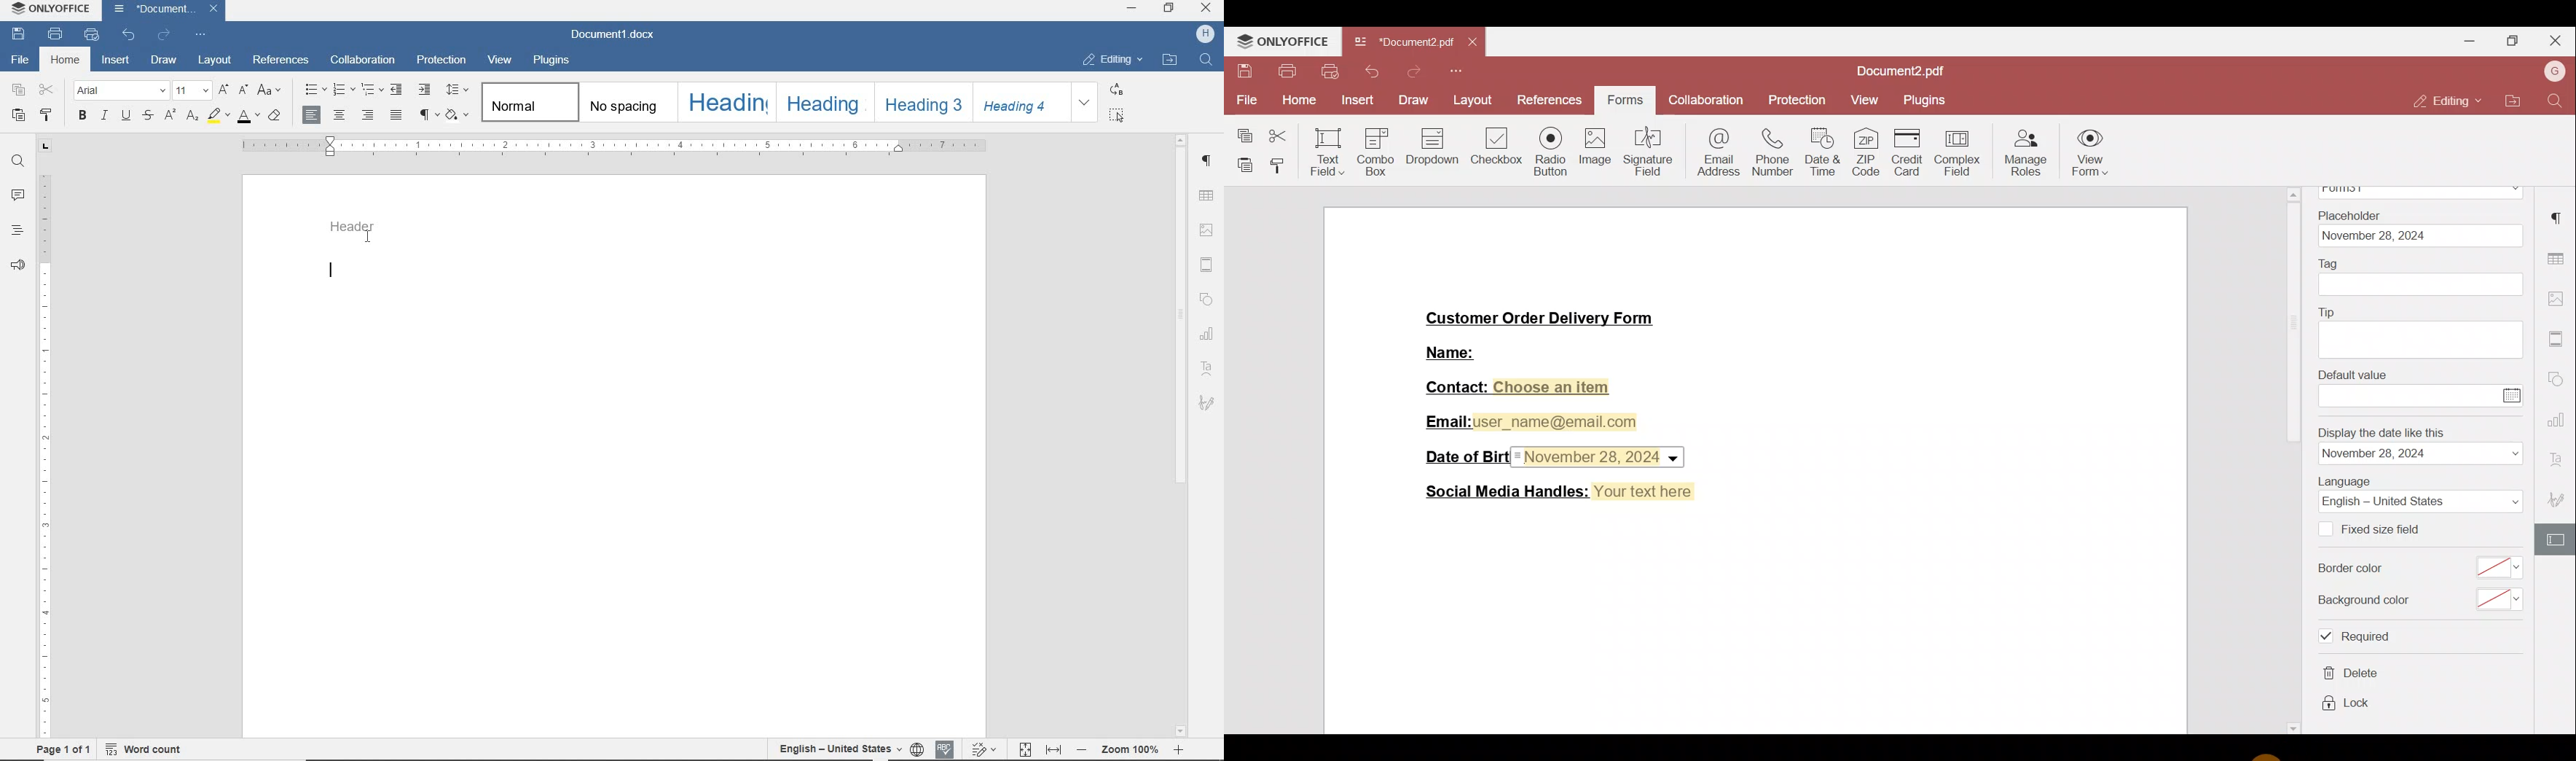 The image size is (2576, 784). I want to click on HEADER & FOOTER, so click(1208, 265).